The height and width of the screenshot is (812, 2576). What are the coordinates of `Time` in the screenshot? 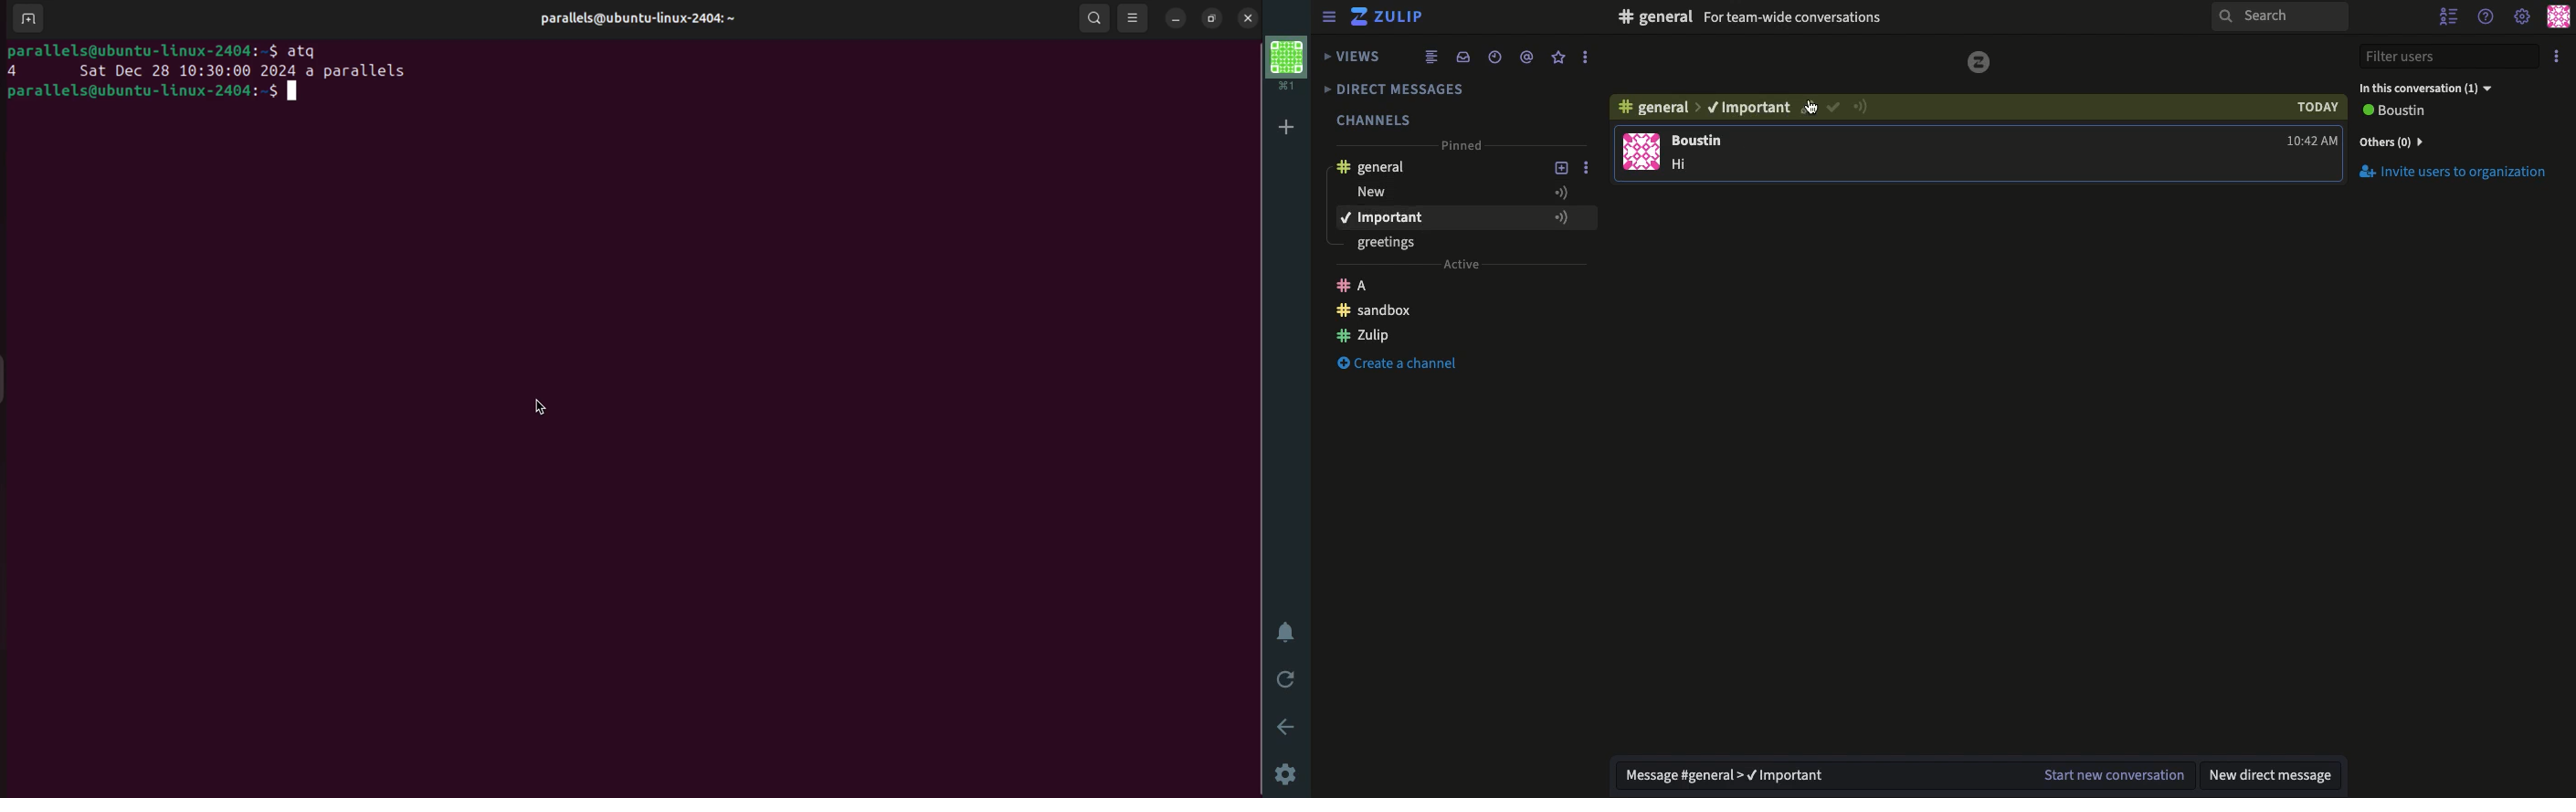 It's located at (1497, 56).